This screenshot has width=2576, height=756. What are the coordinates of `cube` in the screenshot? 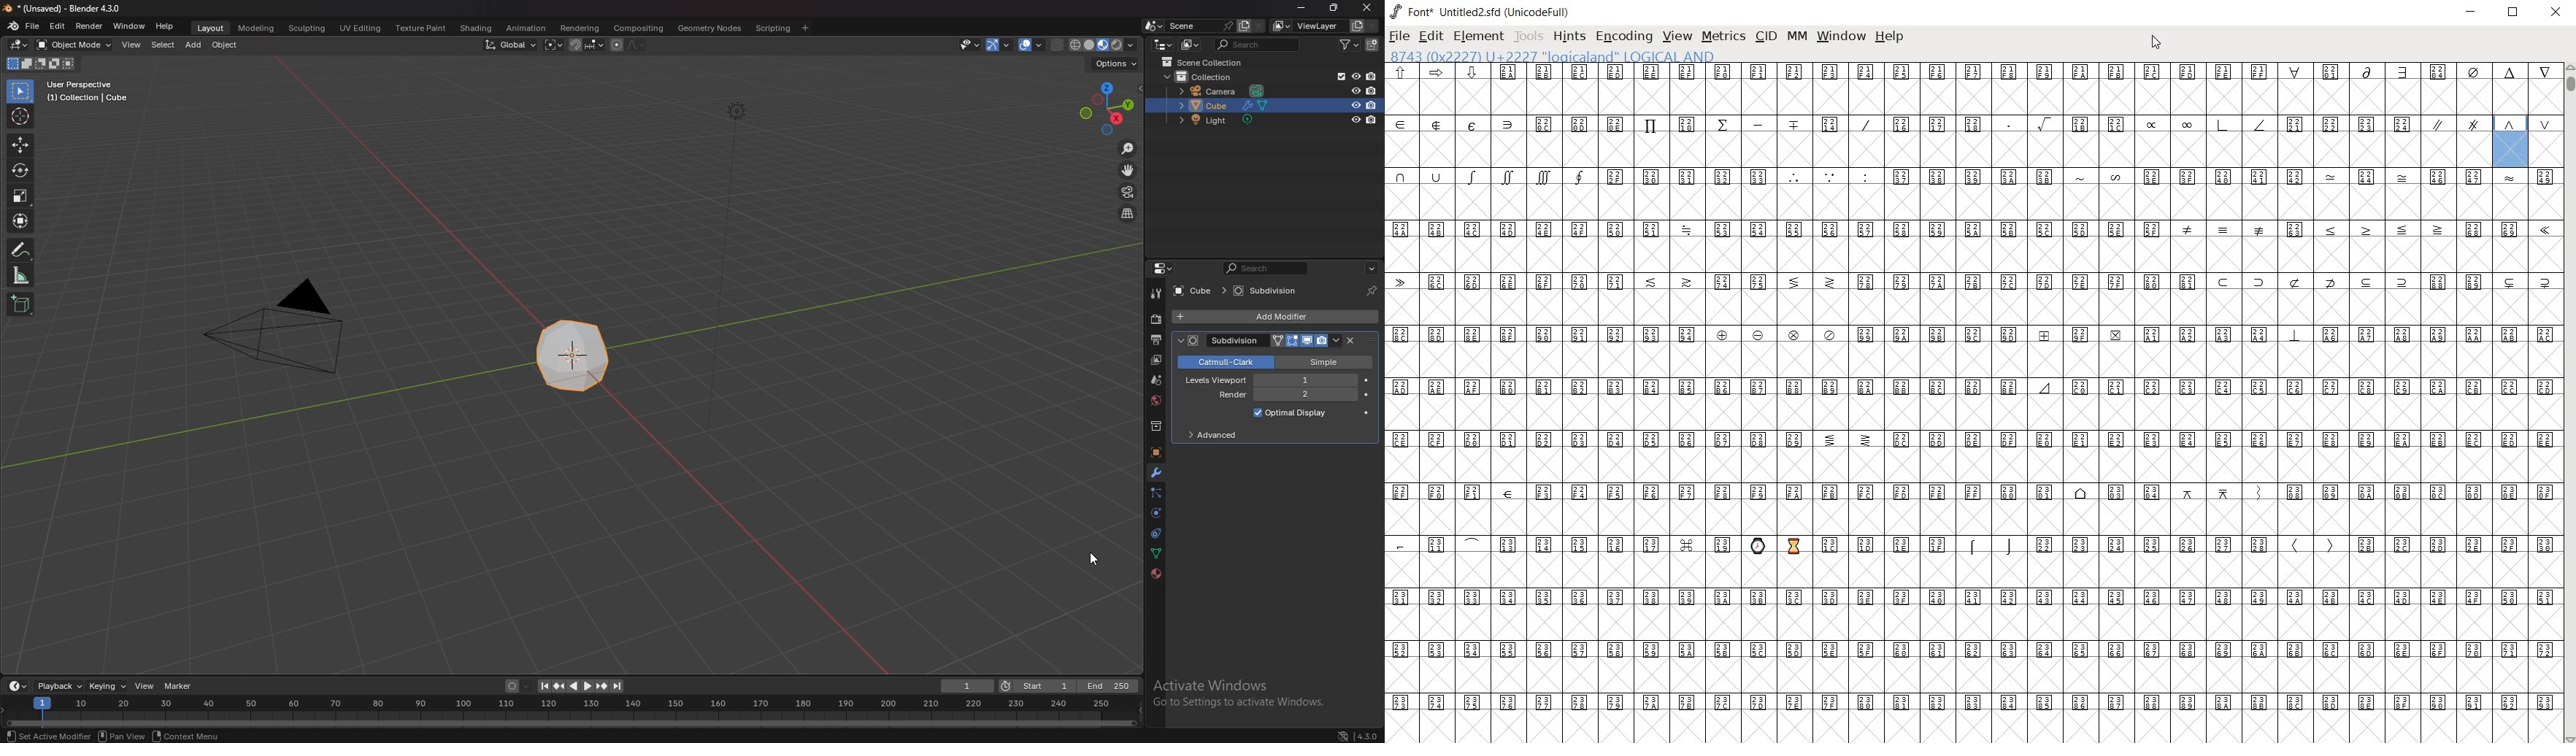 It's located at (576, 353).